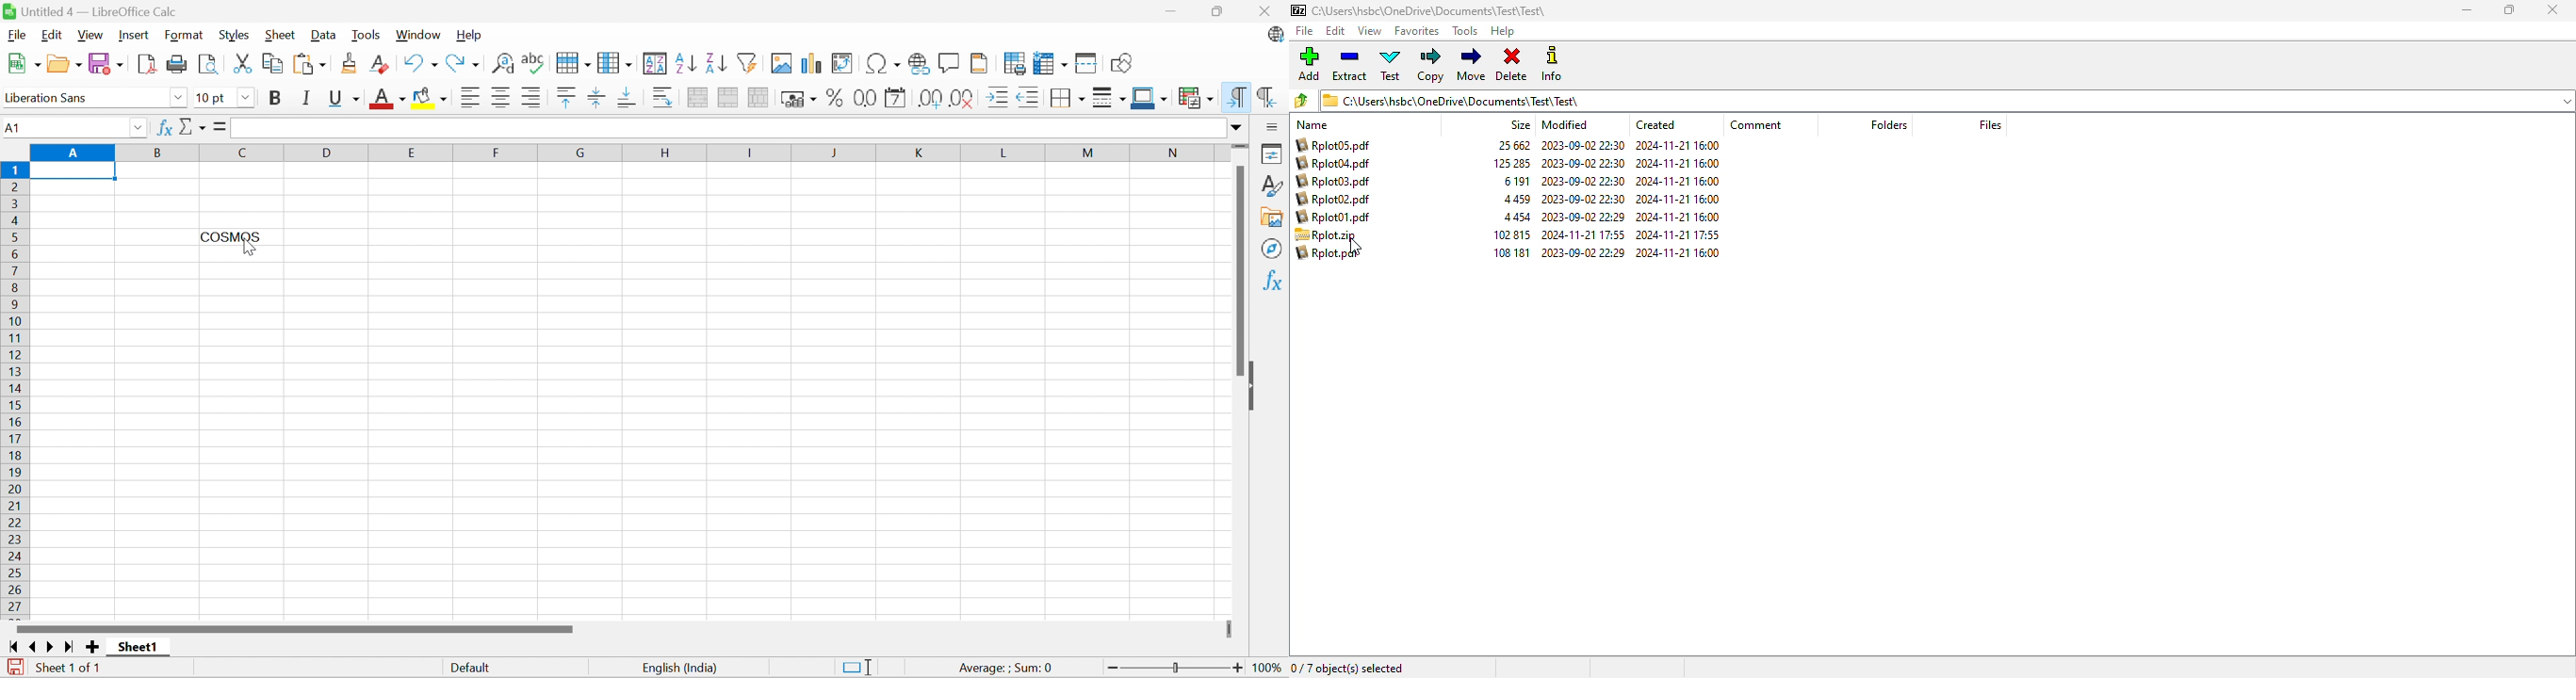  Describe the element at coordinates (856, 667) in the screenshot. I see `Standard Selection. Click to change the selection mode.` at that location.